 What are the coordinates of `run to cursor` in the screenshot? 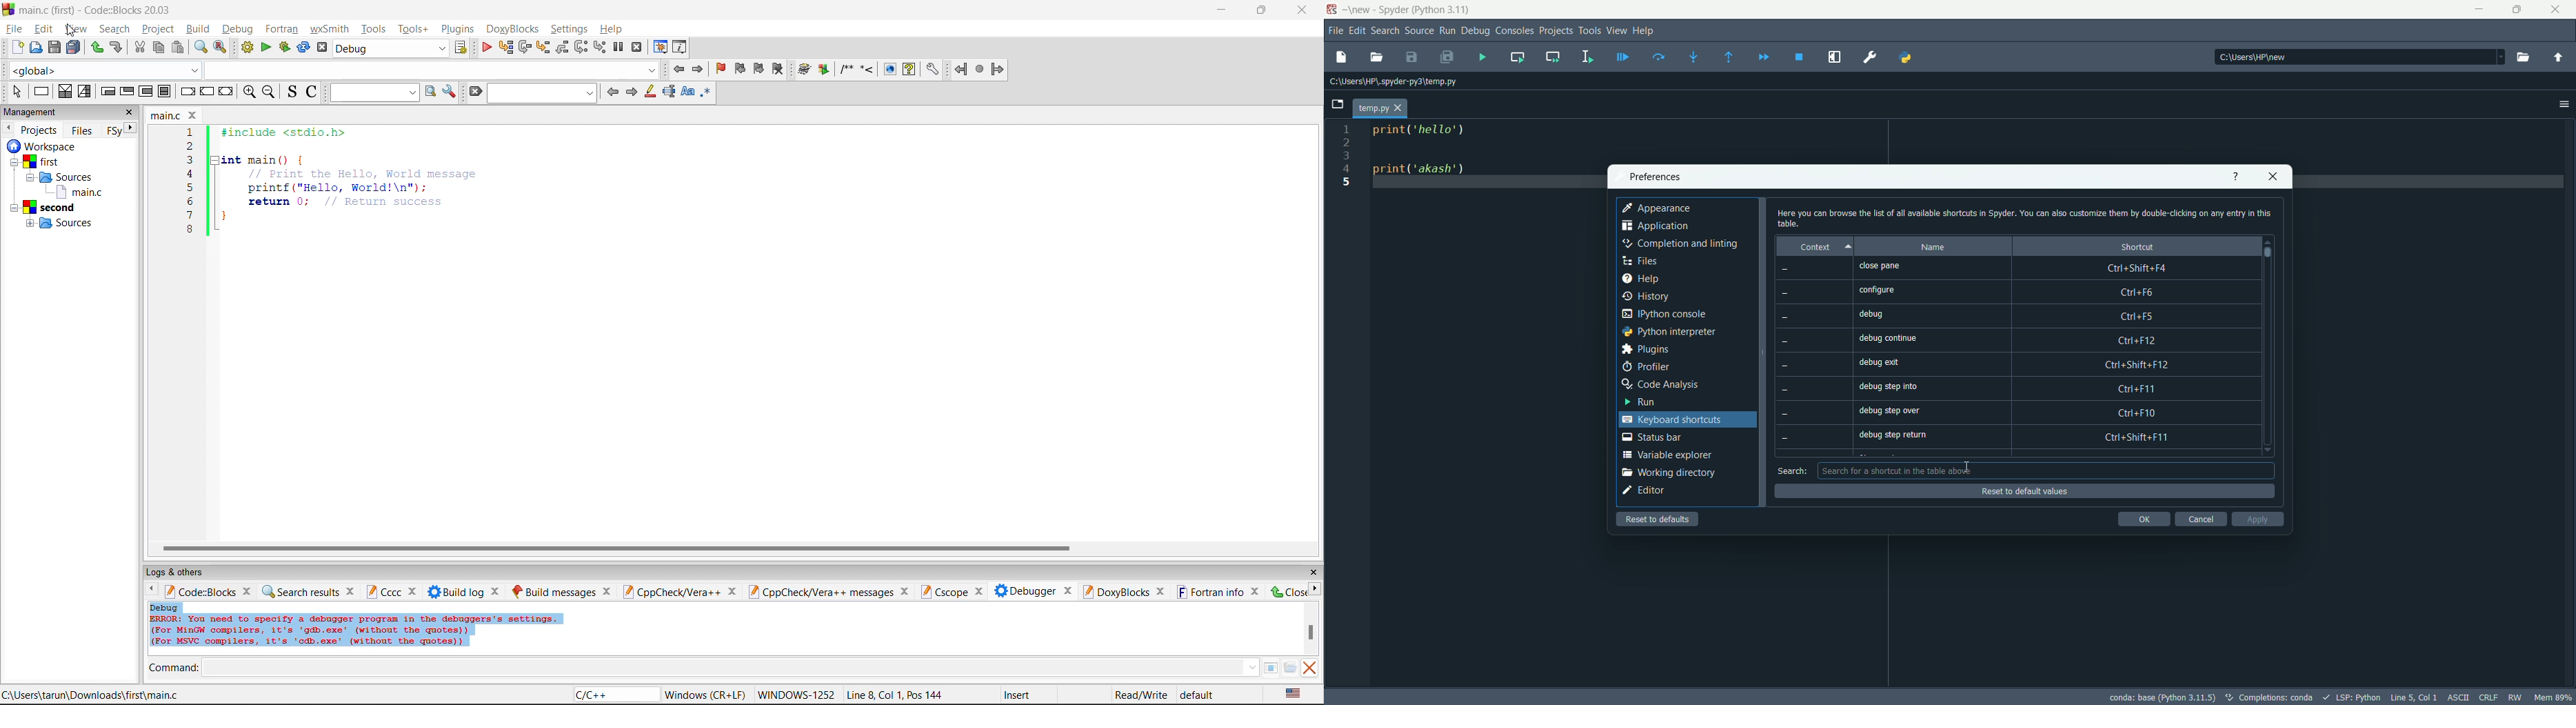 It's located at (505, 48).